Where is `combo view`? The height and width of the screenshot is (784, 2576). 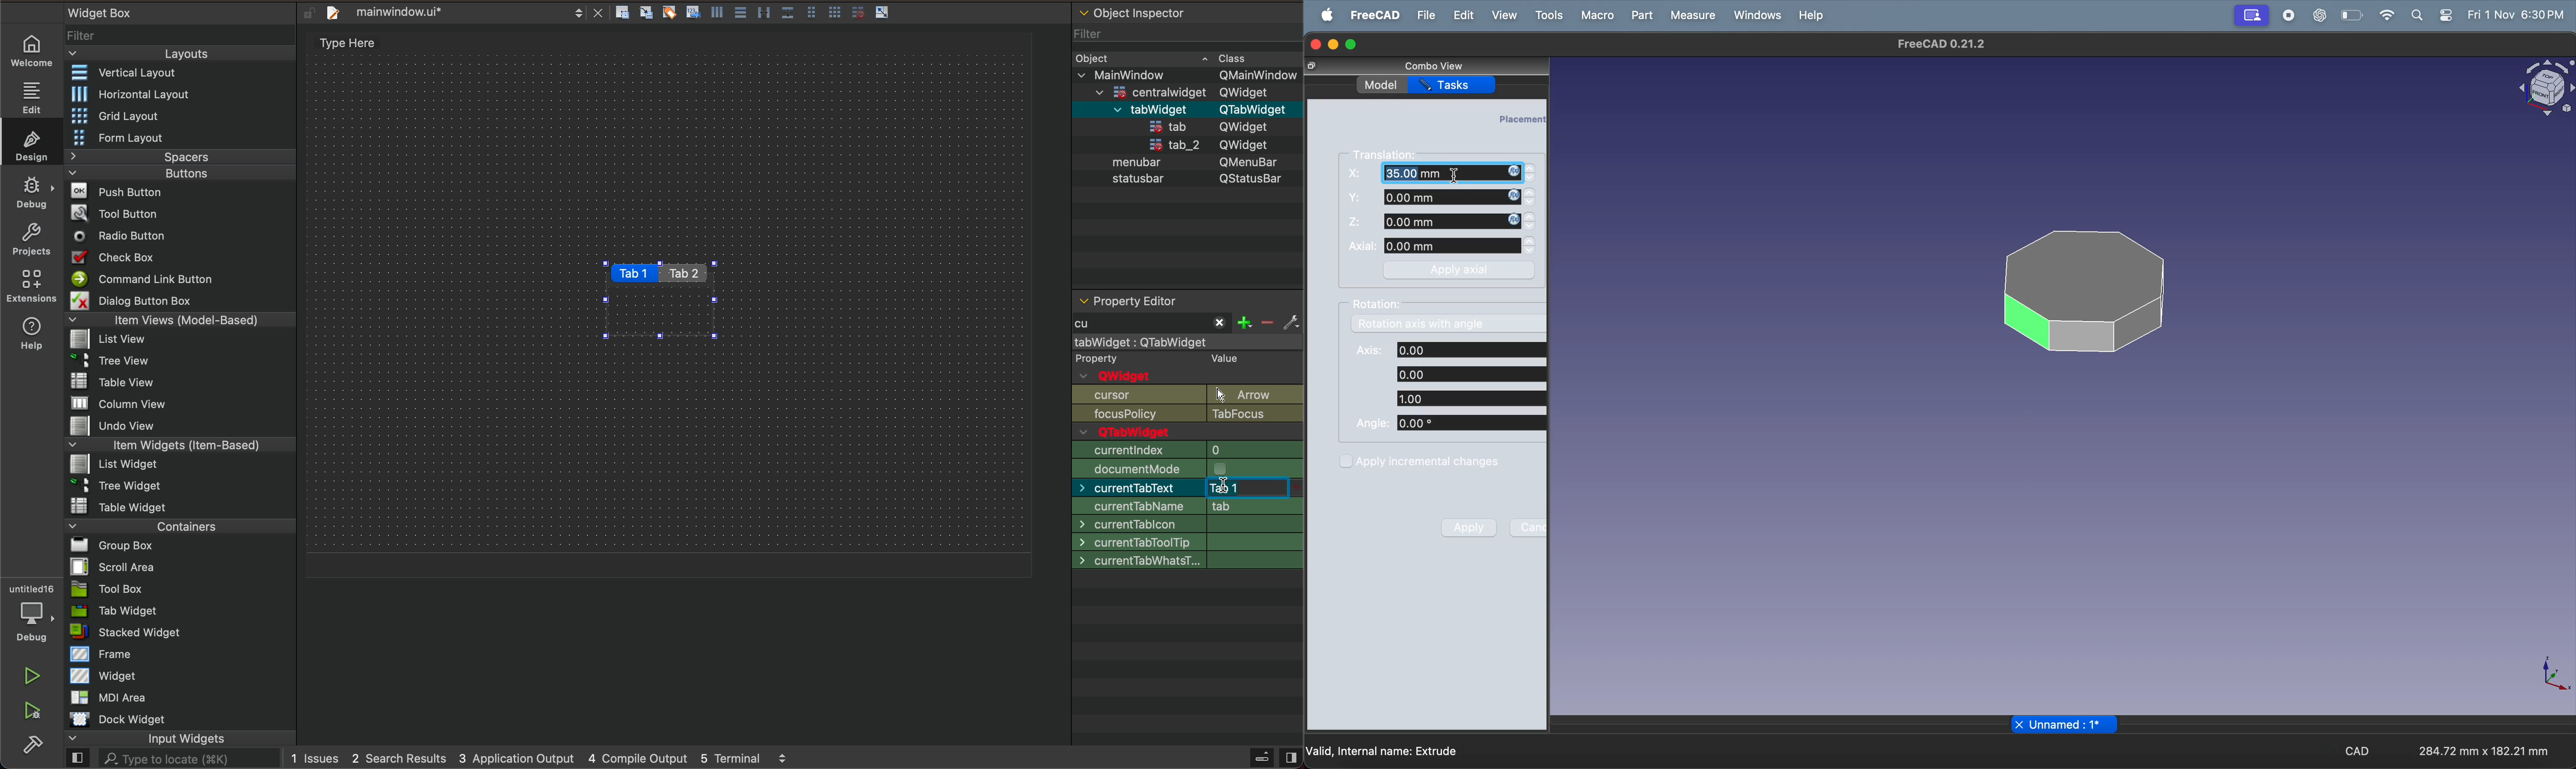
combo view is located at coordinates (1431, 66).